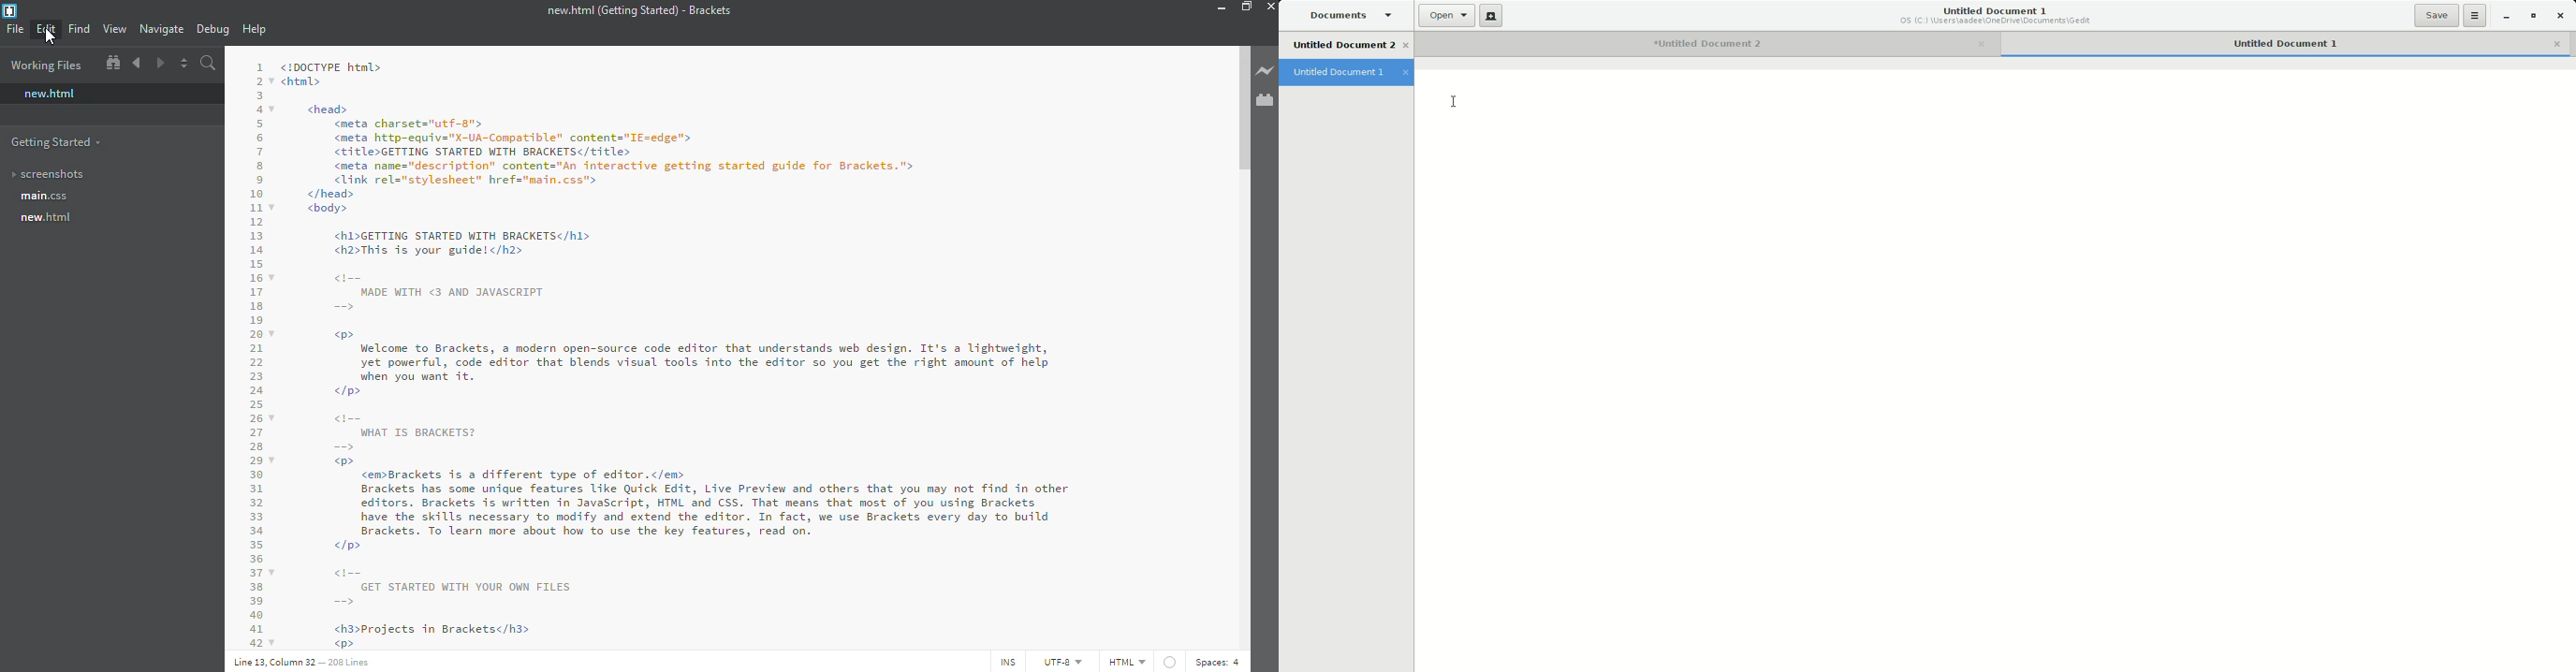 This screenshot has width=2576, height=672. What do you see at coordinates (51, 38) in the screenshot?
I see `cursor` at bounding box center [51, 38].